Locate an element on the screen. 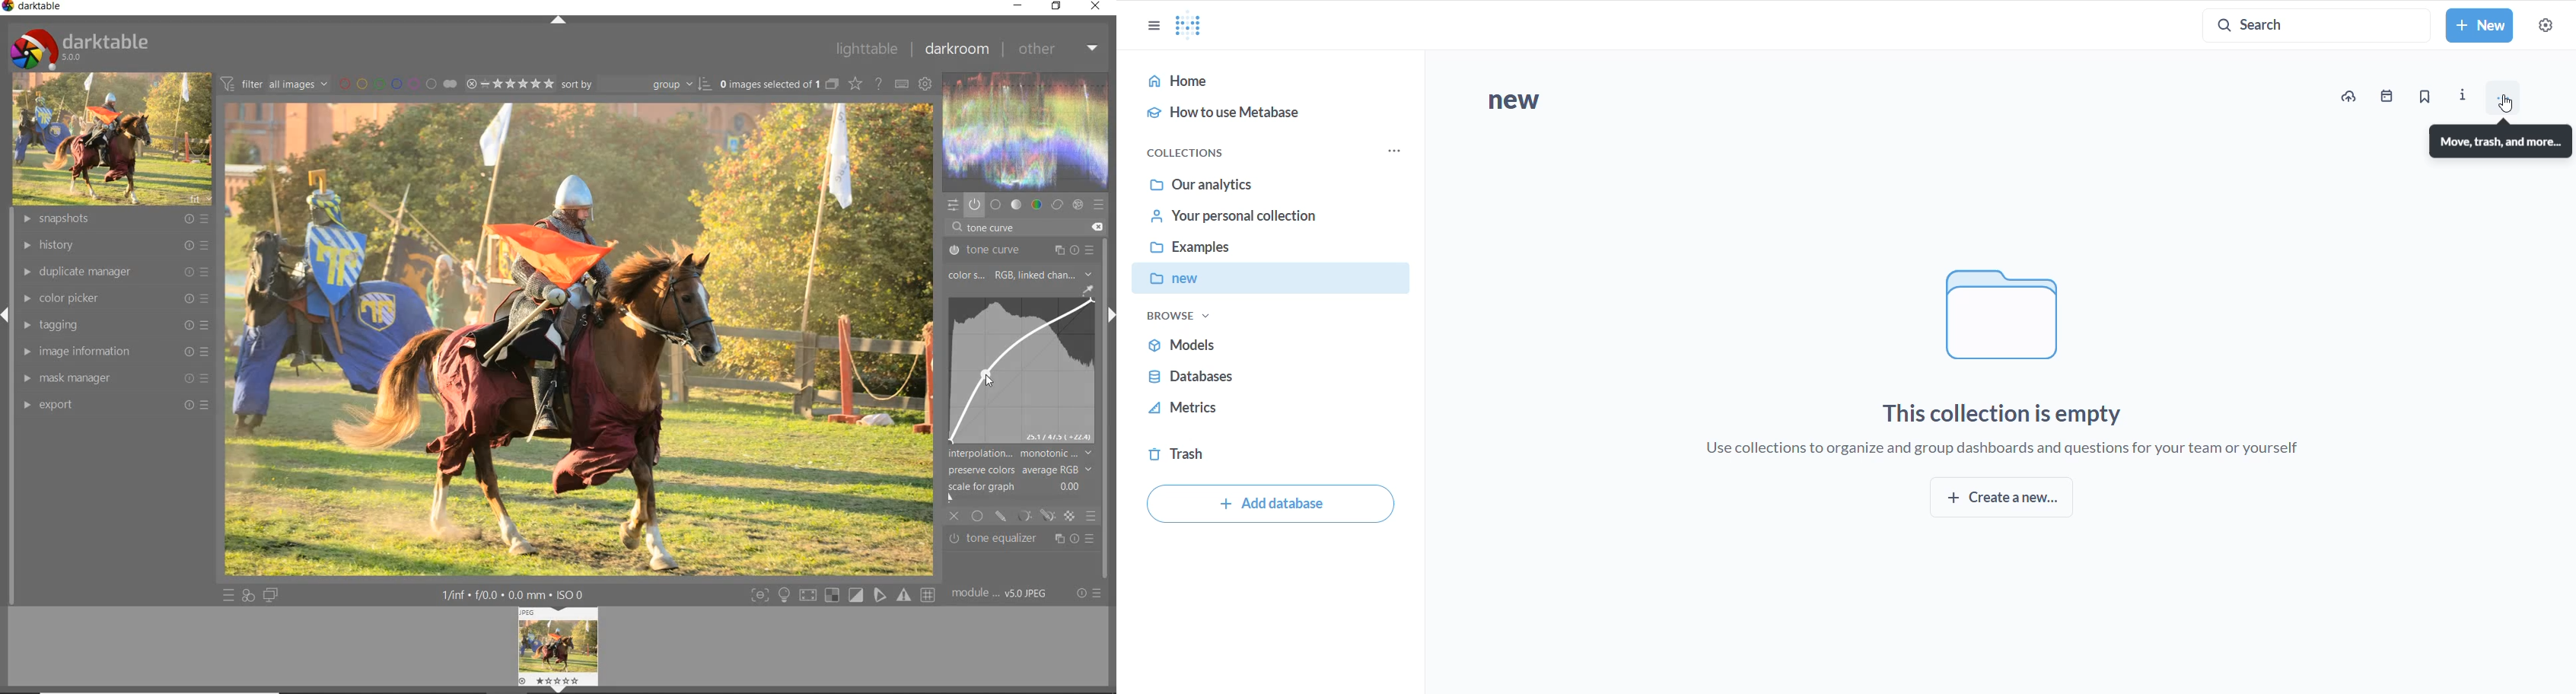  correct is located at coordinates (1058, 205).